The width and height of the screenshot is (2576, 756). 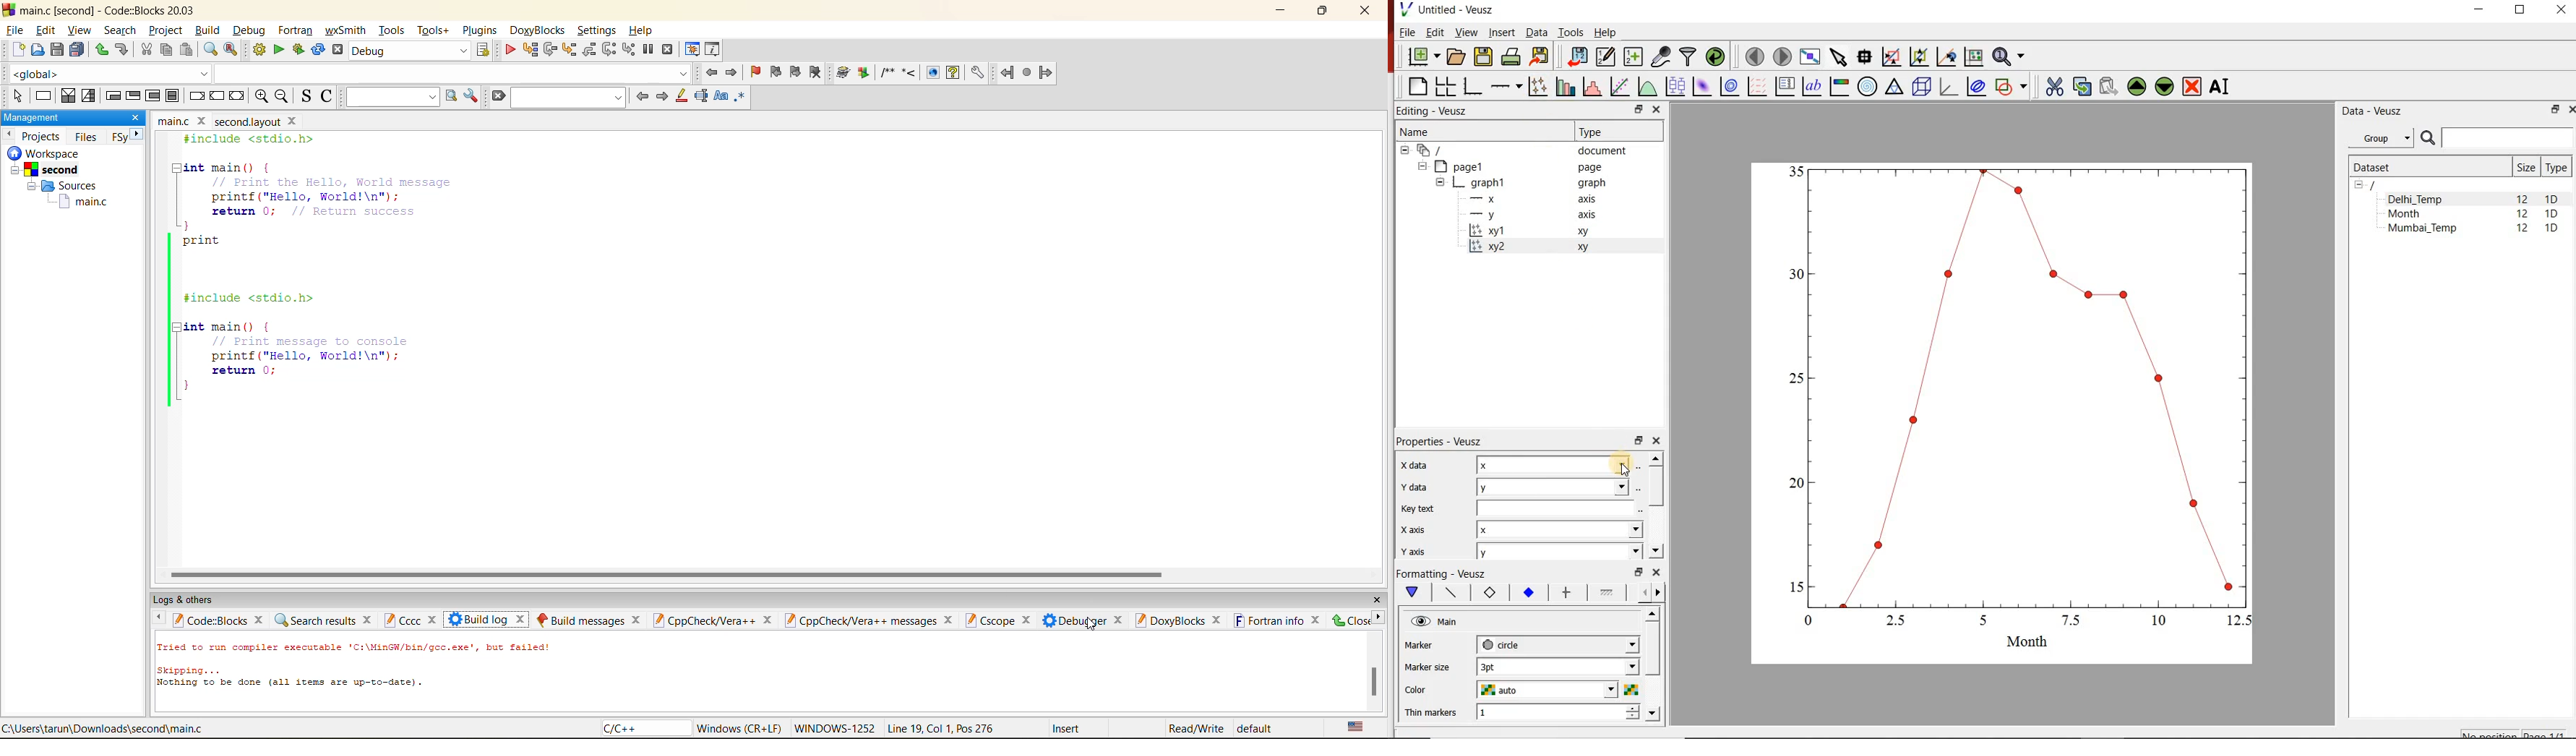 What do you see at coordinates (1444, 573) in the screenshot?
I see `Formatting - Veusz` at bounding box center [1444, 573].